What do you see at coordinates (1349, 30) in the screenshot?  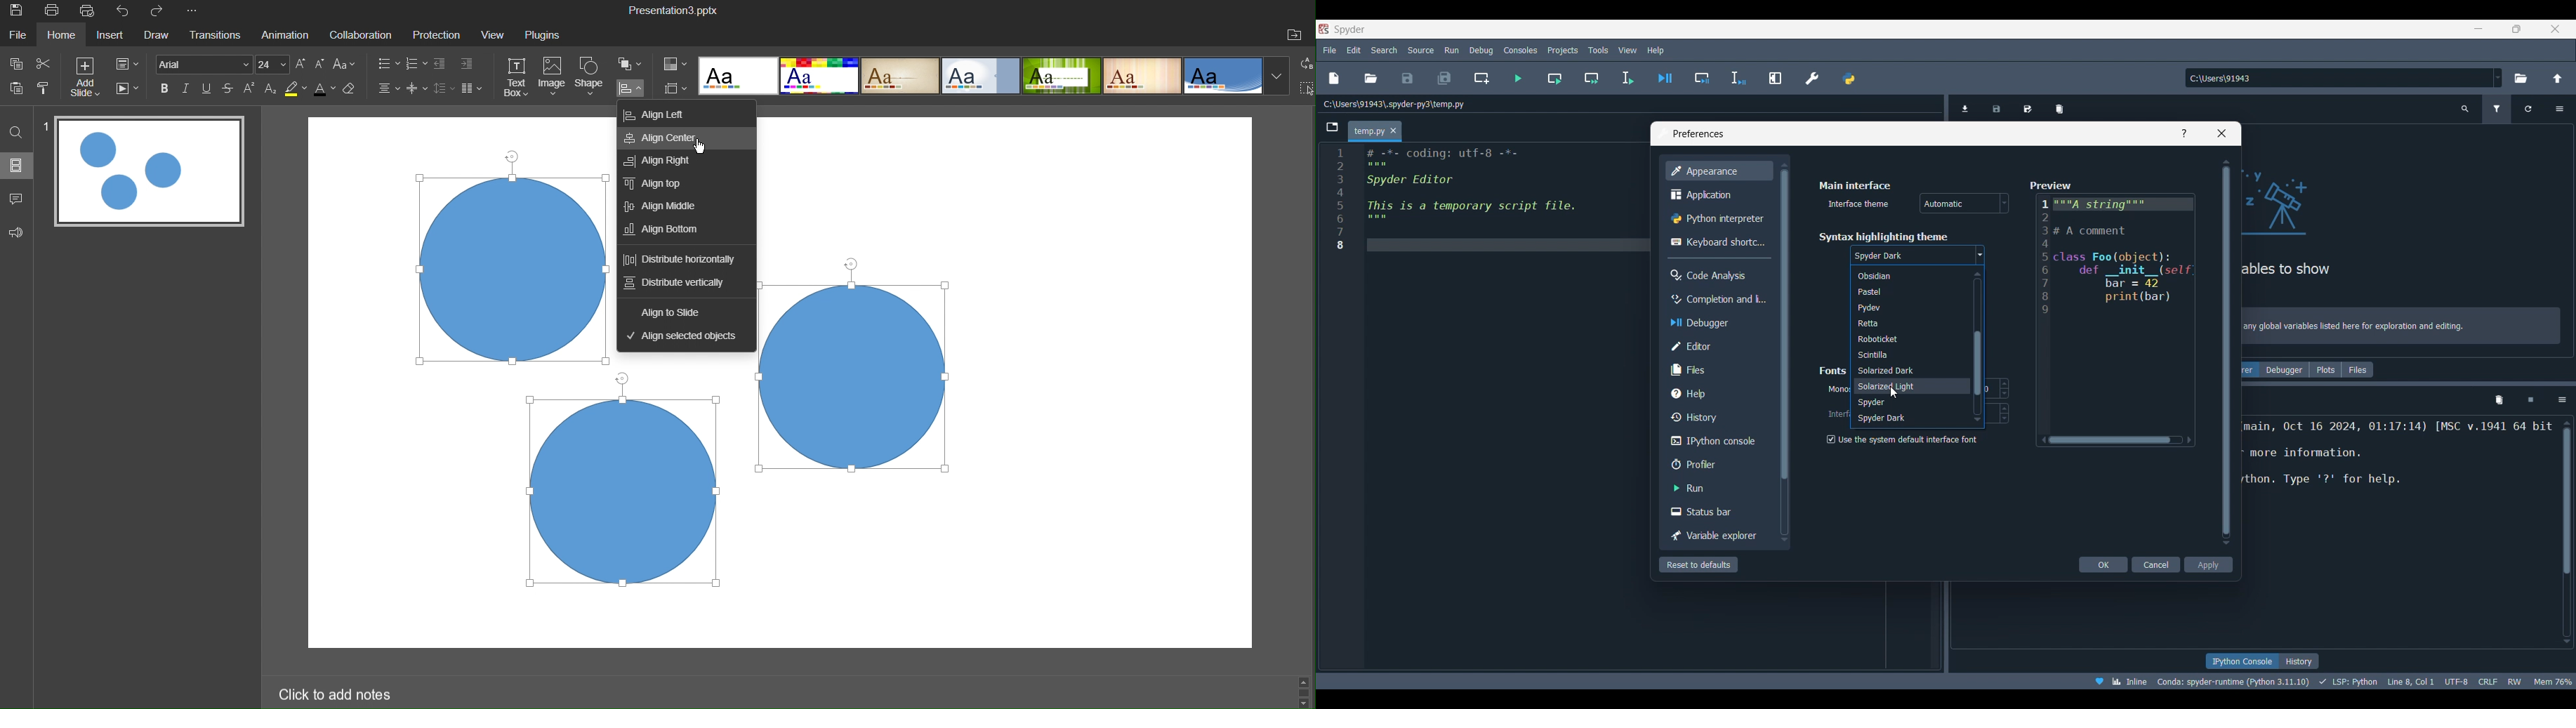 I see `Software logo` at bounding box center [1349, 30].